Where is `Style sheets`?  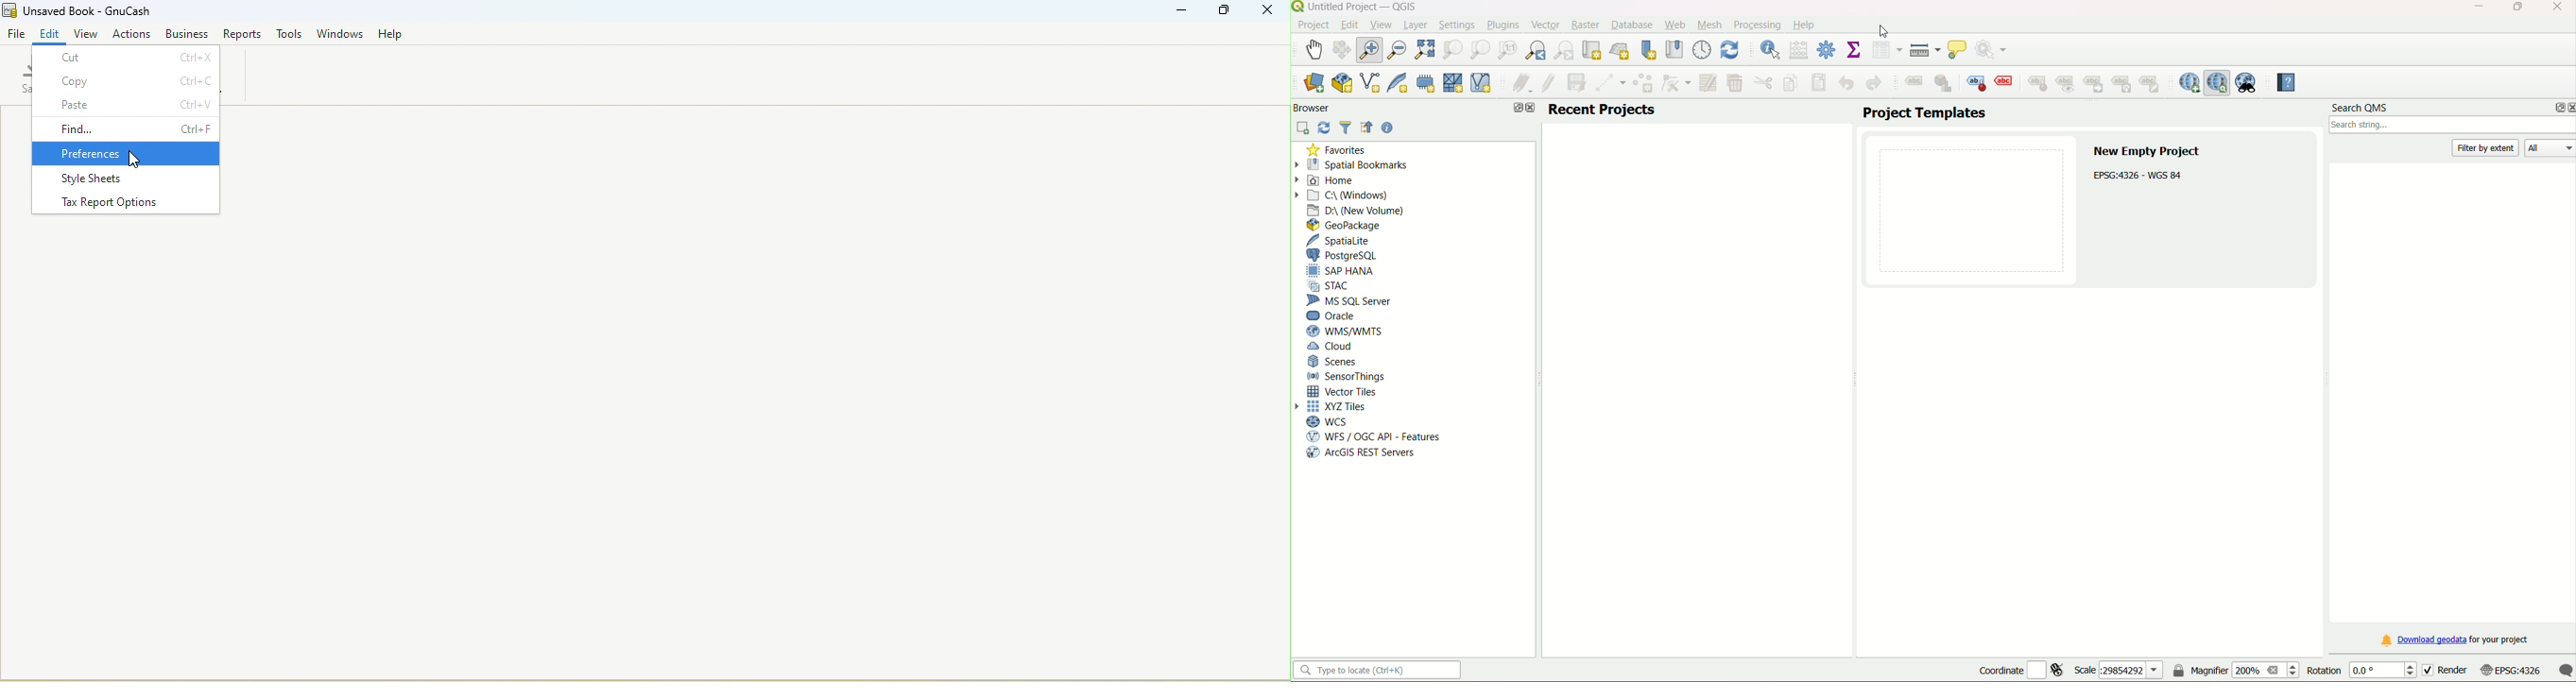 Style sheets is located at coordinates (127, 178).